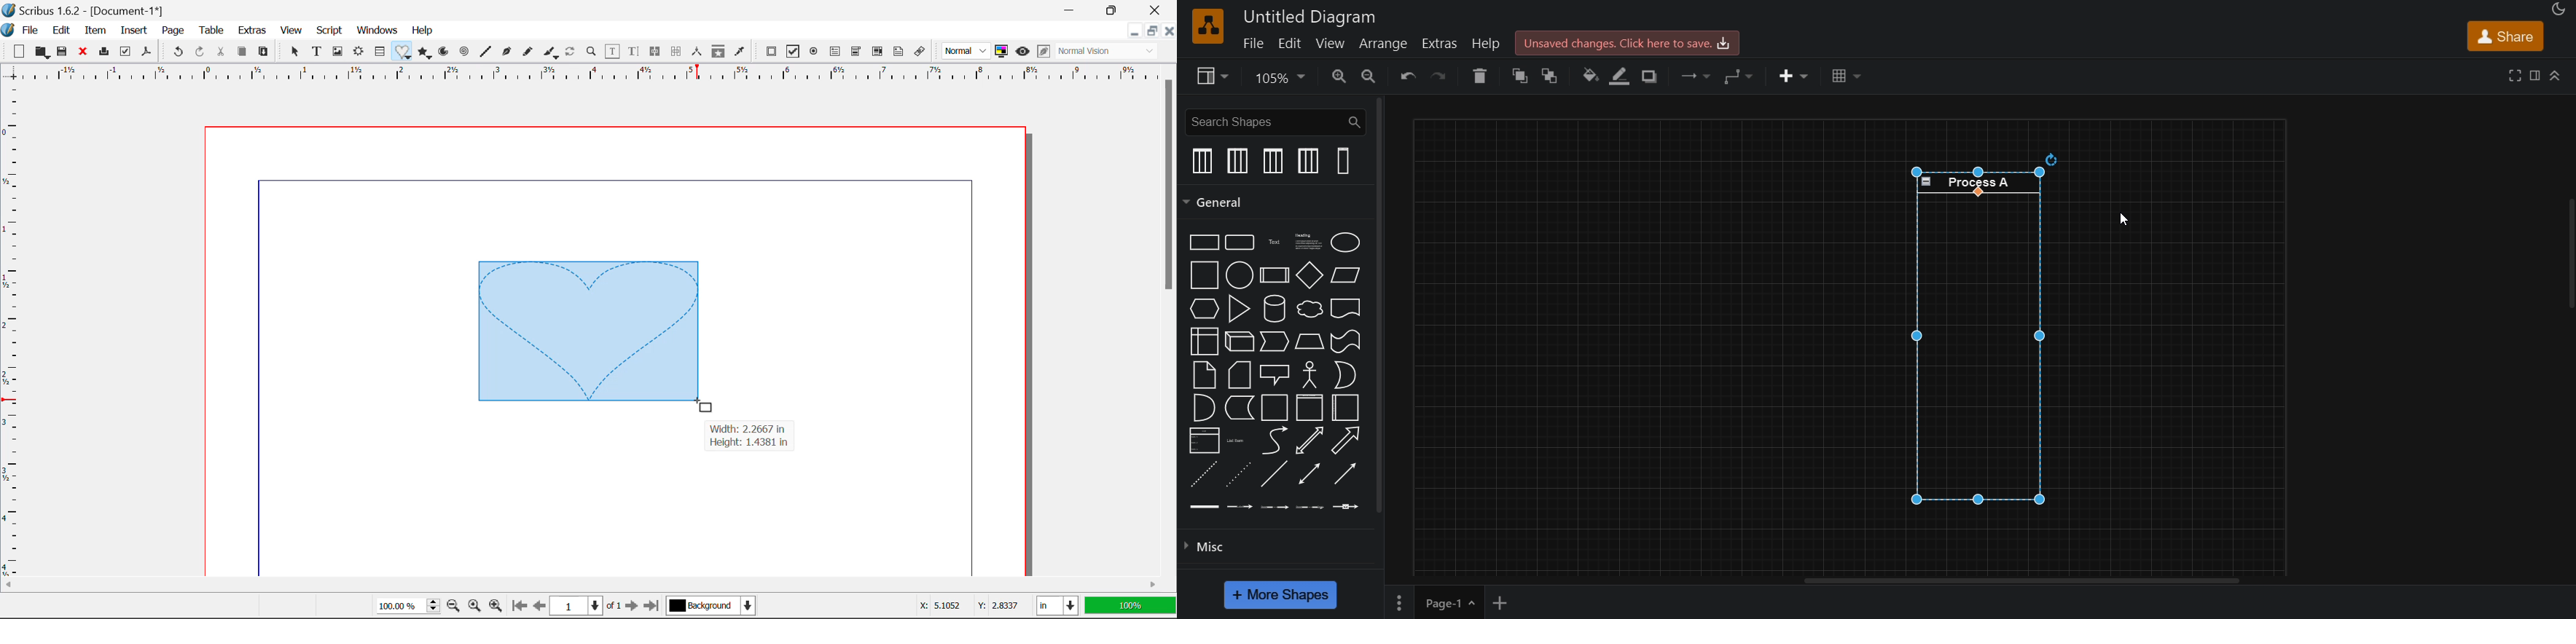  I want to click on Pdf Radio Button, so click(816, 53).